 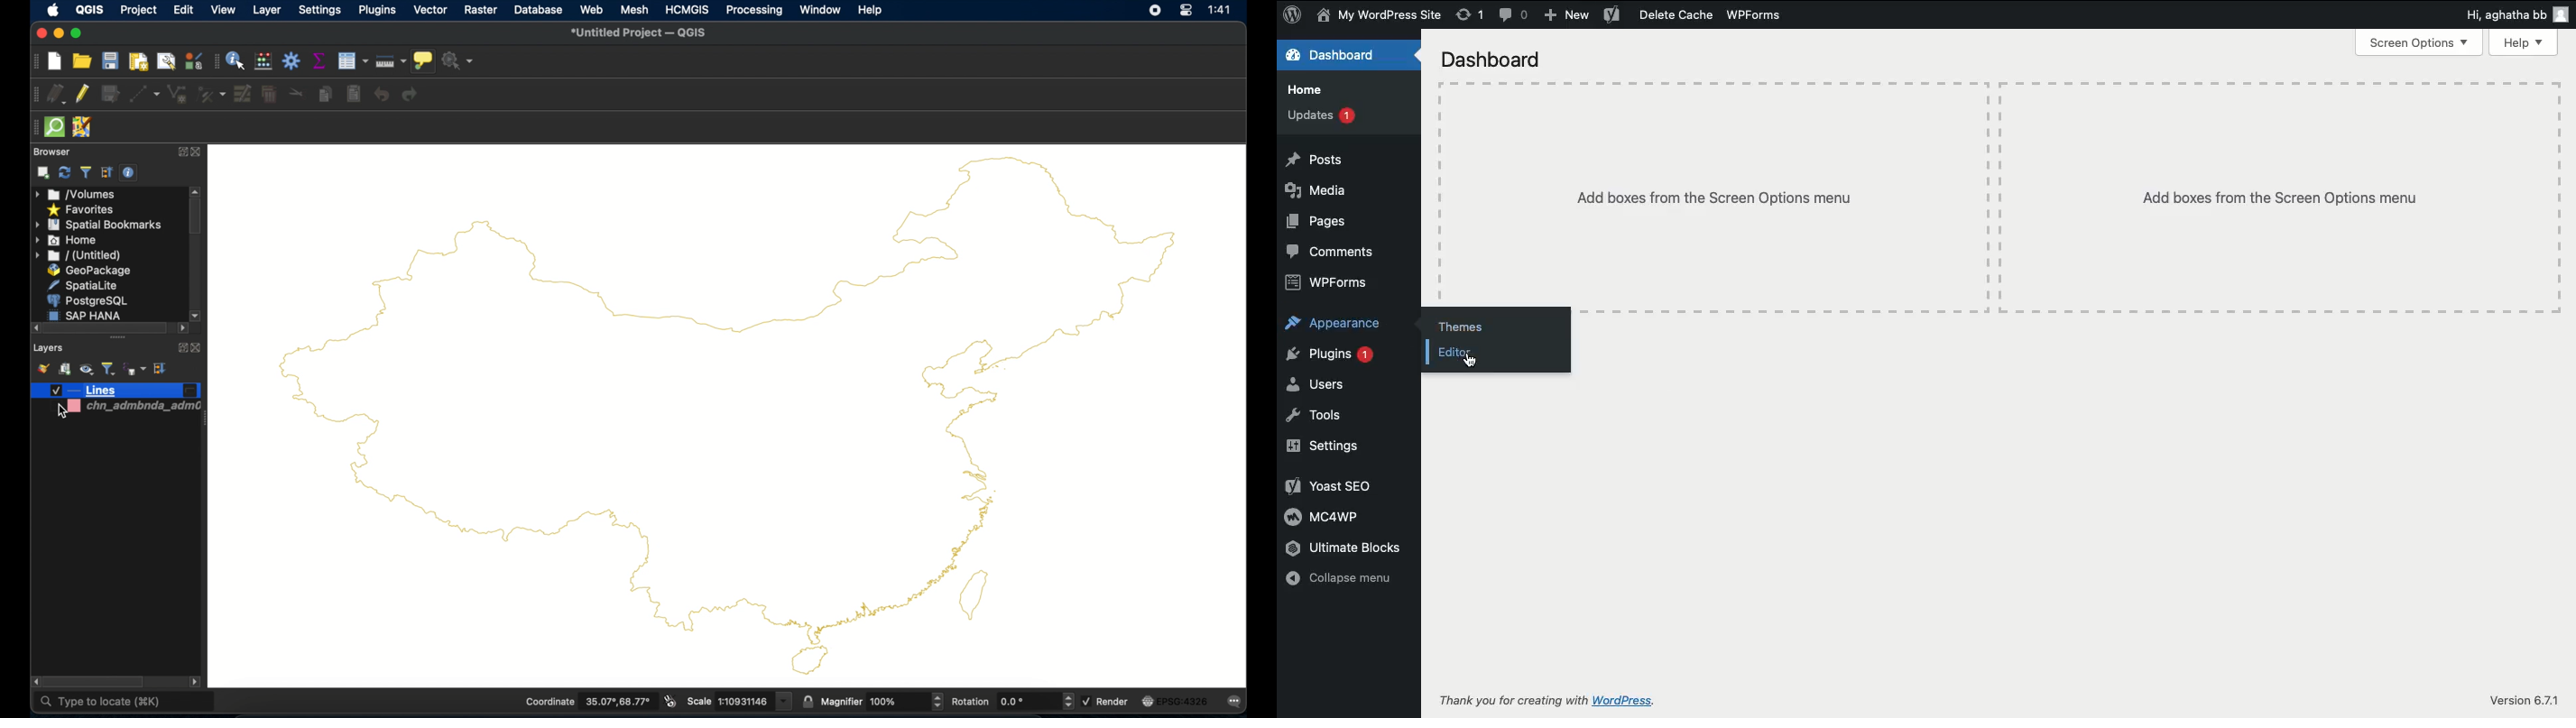 What do you see at coordinates (1505, 58) in the screenshot?
I see `Dashboard` at bounding box center [1505, 58].